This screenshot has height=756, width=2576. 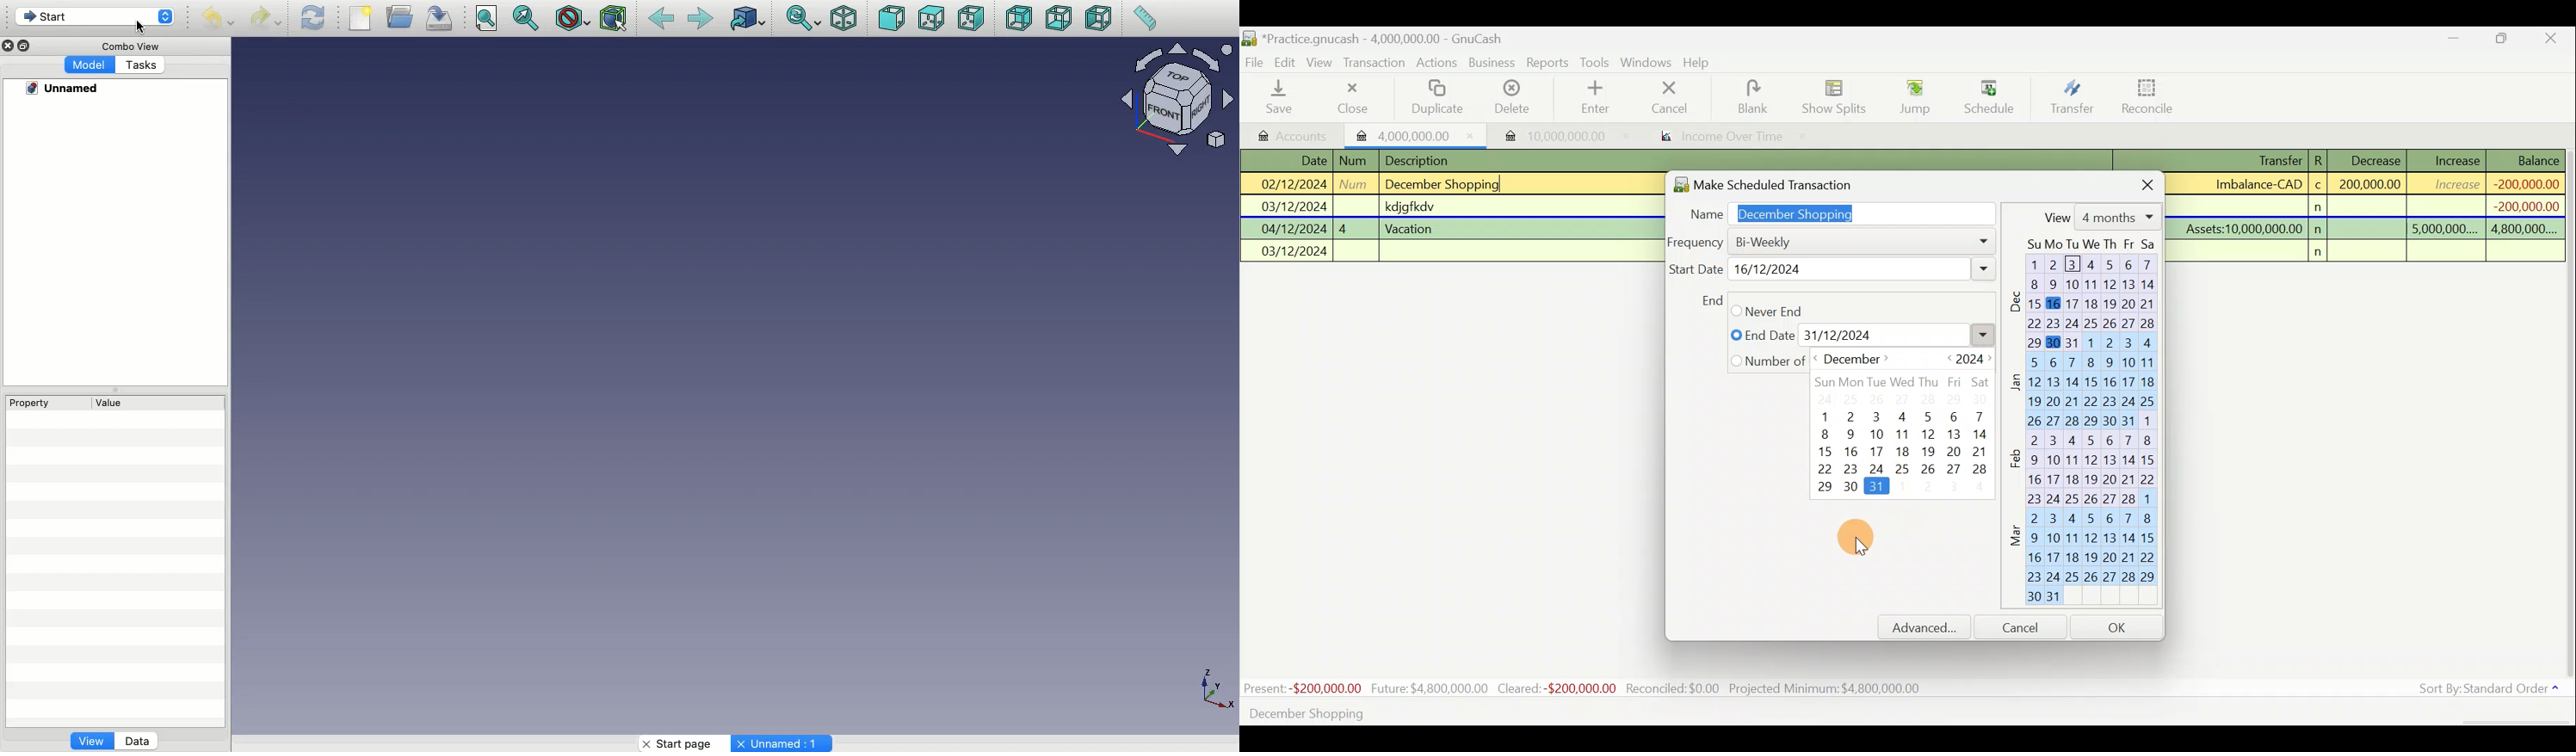 I want to click on Left, so click(x=1099, y=20).